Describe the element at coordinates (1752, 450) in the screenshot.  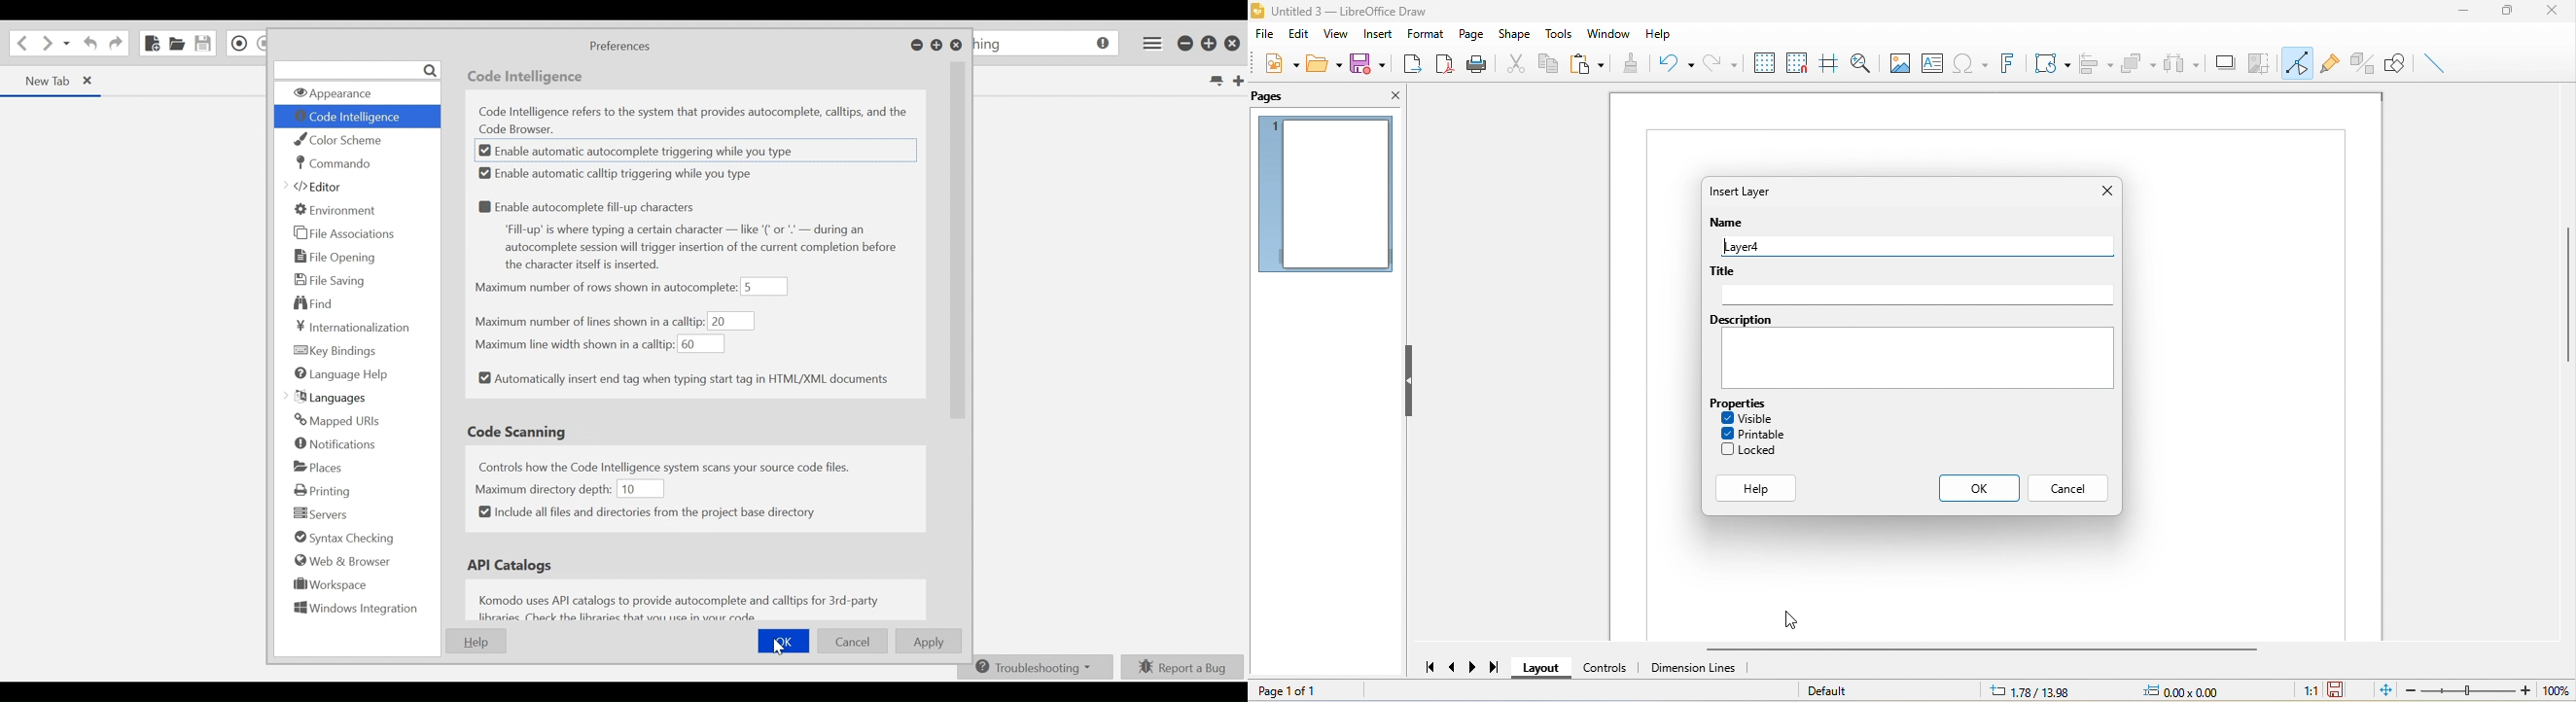
I see `locked` at that location.